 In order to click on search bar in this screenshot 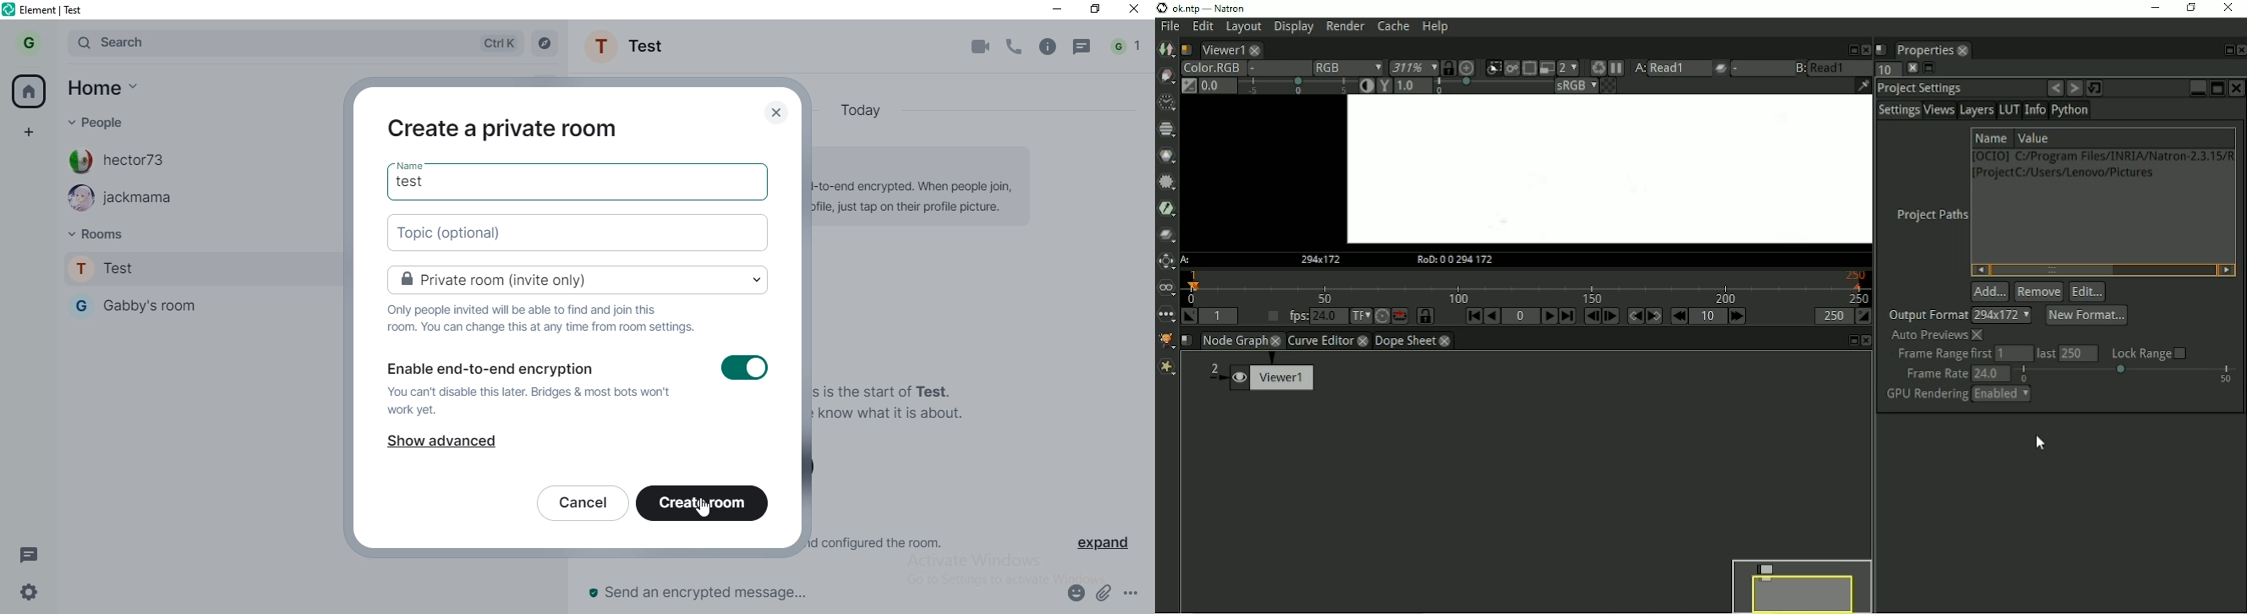, I will do `click(293, 43)`.